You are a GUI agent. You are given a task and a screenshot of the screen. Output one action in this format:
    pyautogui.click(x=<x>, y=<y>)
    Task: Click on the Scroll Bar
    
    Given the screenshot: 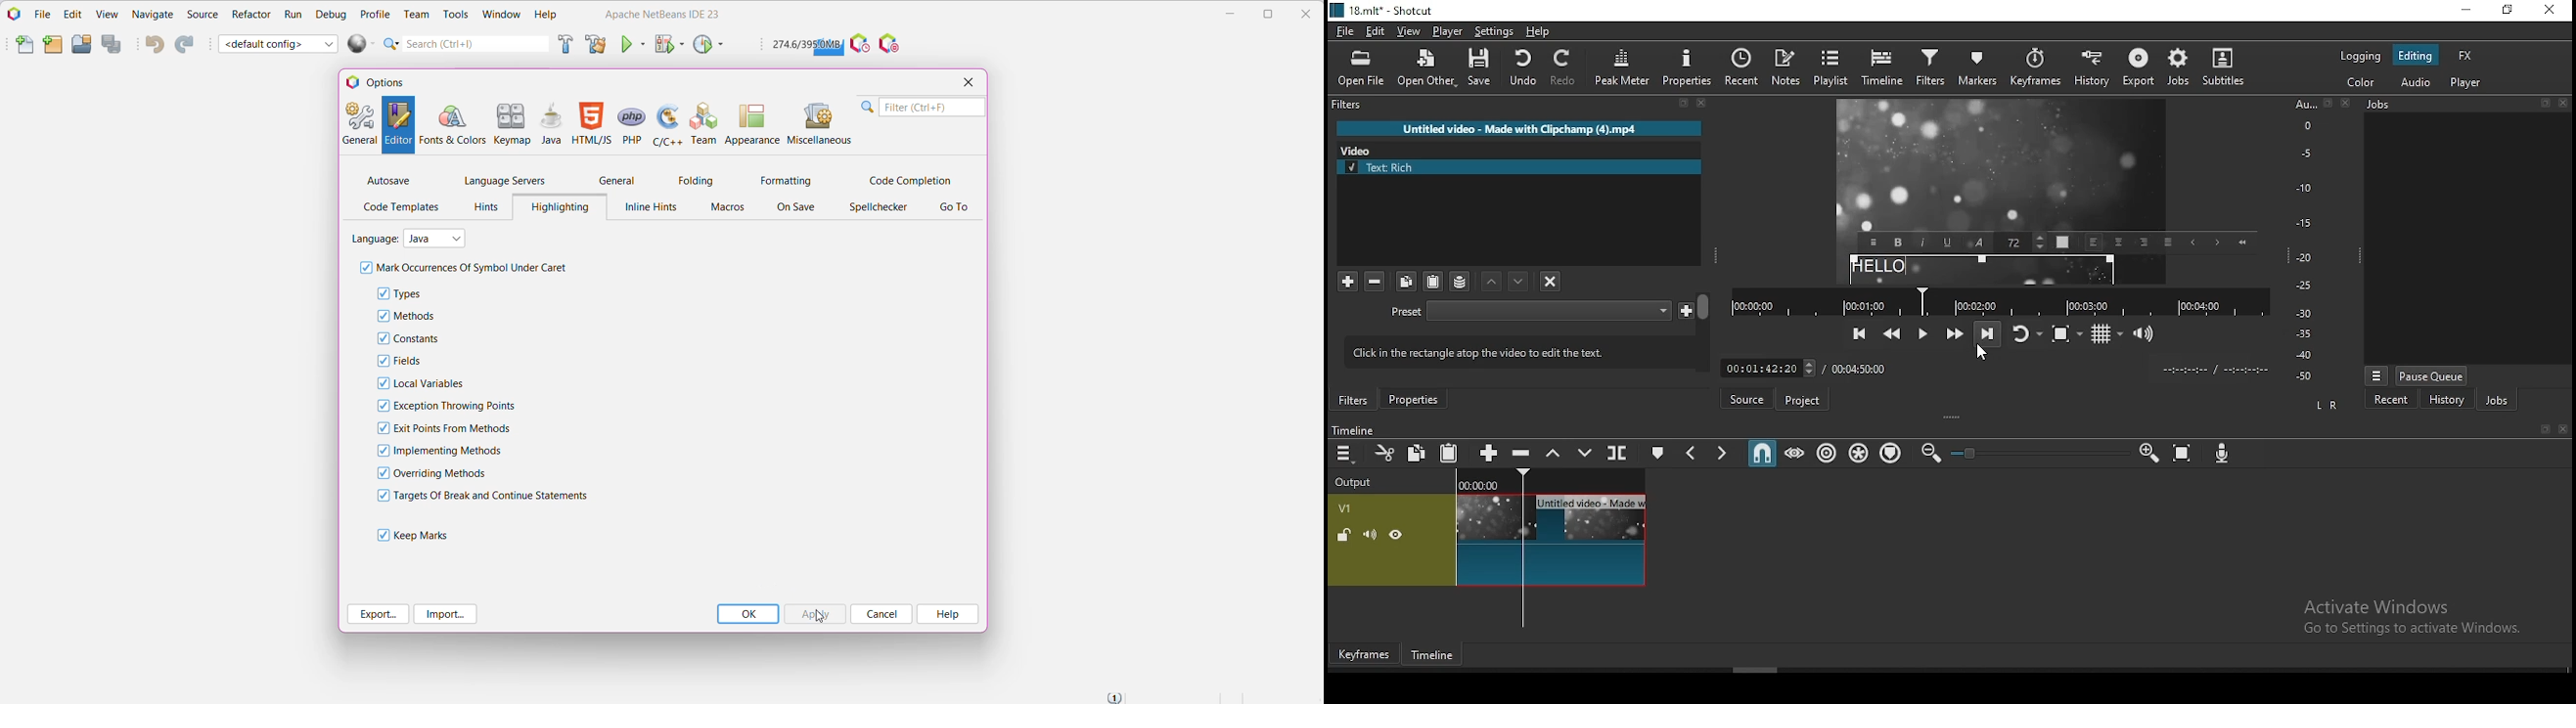 What is the action you would take?
    pyautogui.click(x=1704, y=331)
    